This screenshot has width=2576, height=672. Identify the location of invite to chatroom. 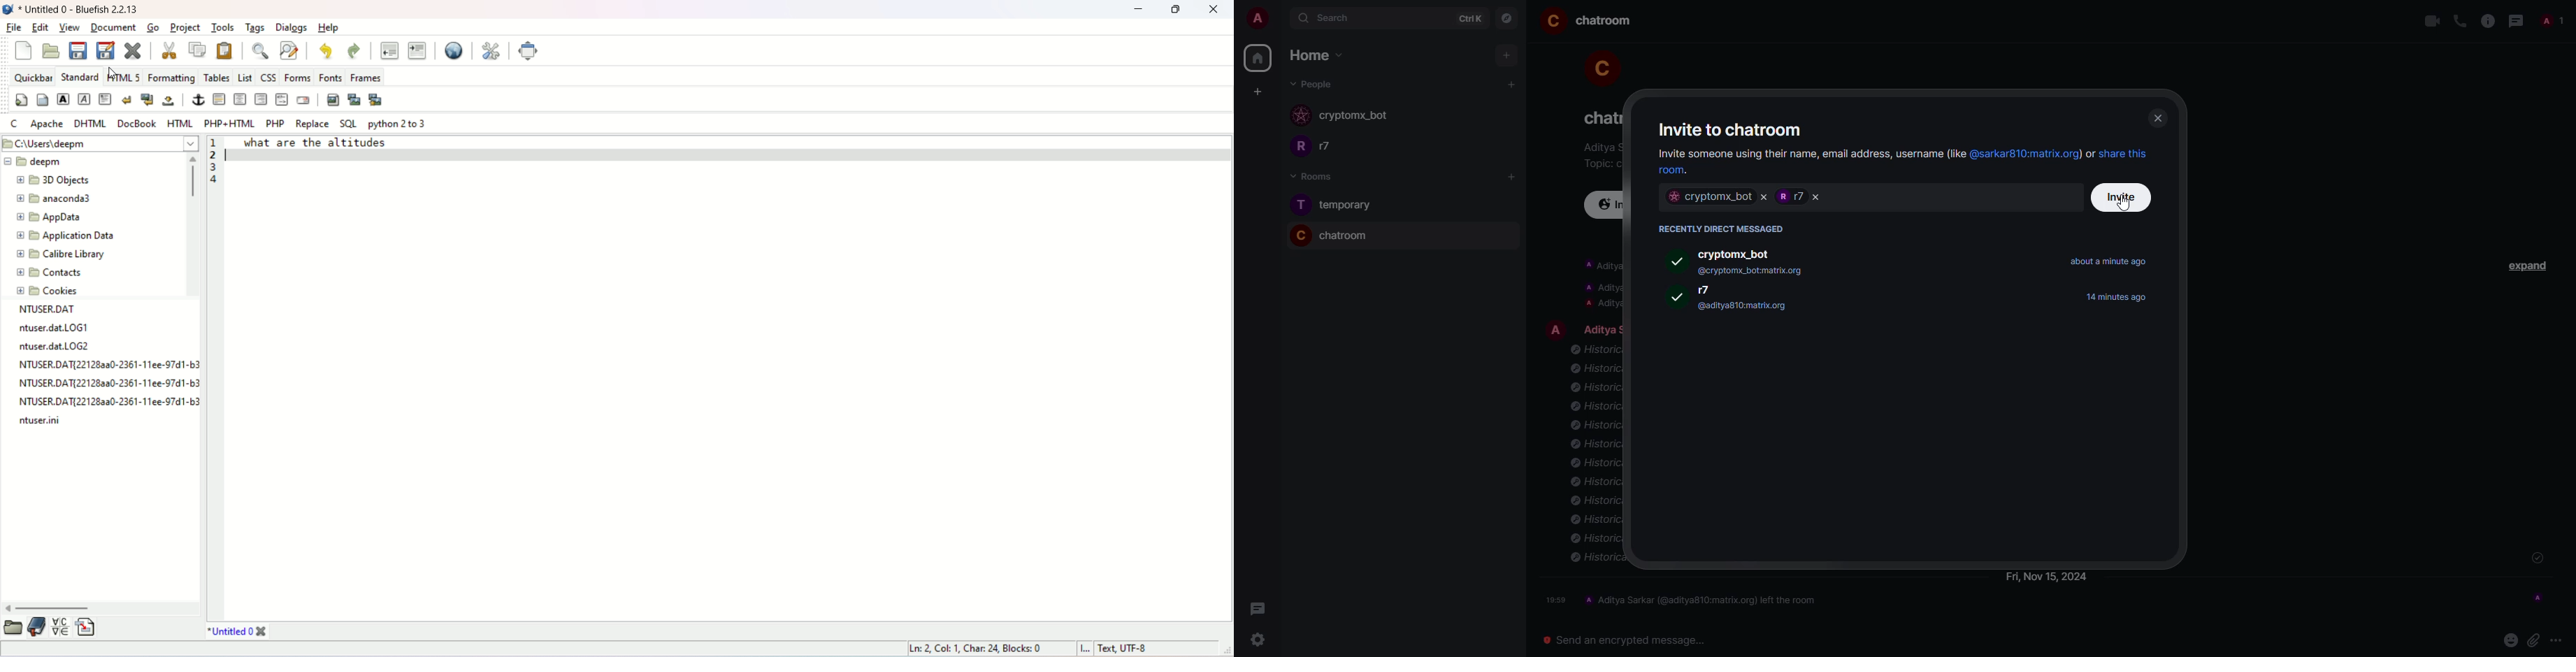
(1733, 129).